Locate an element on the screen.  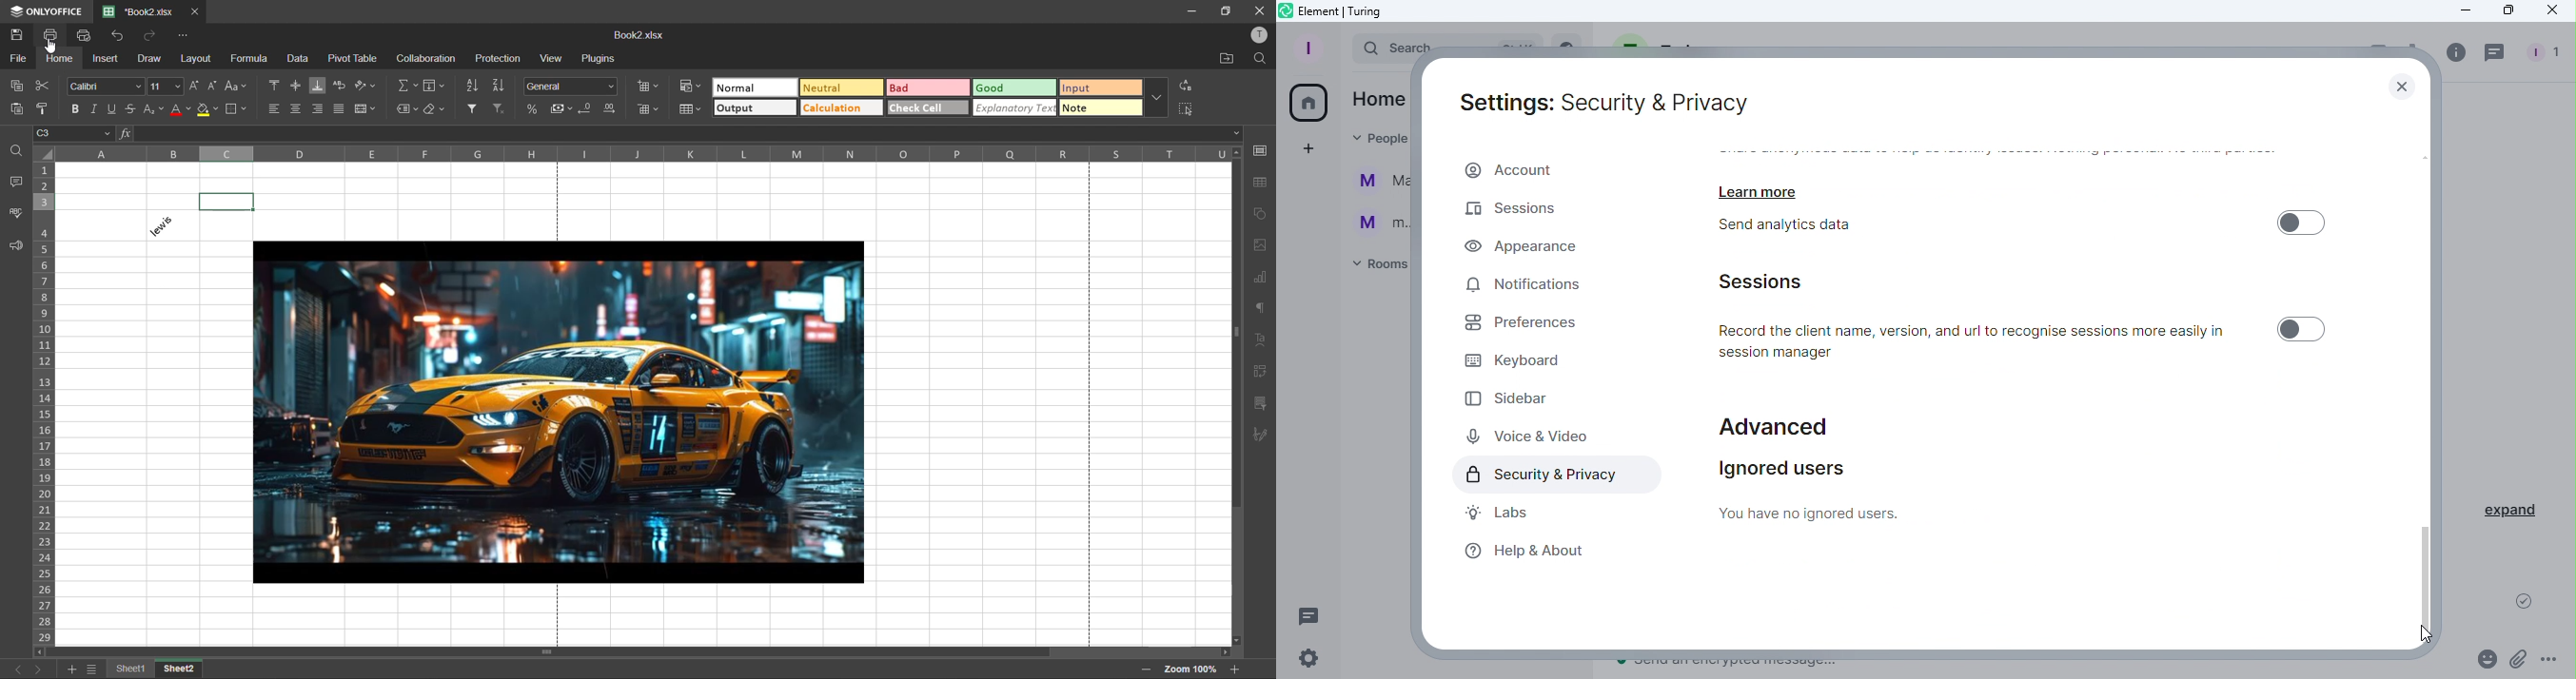
draw is located at coordinates (147, 62).